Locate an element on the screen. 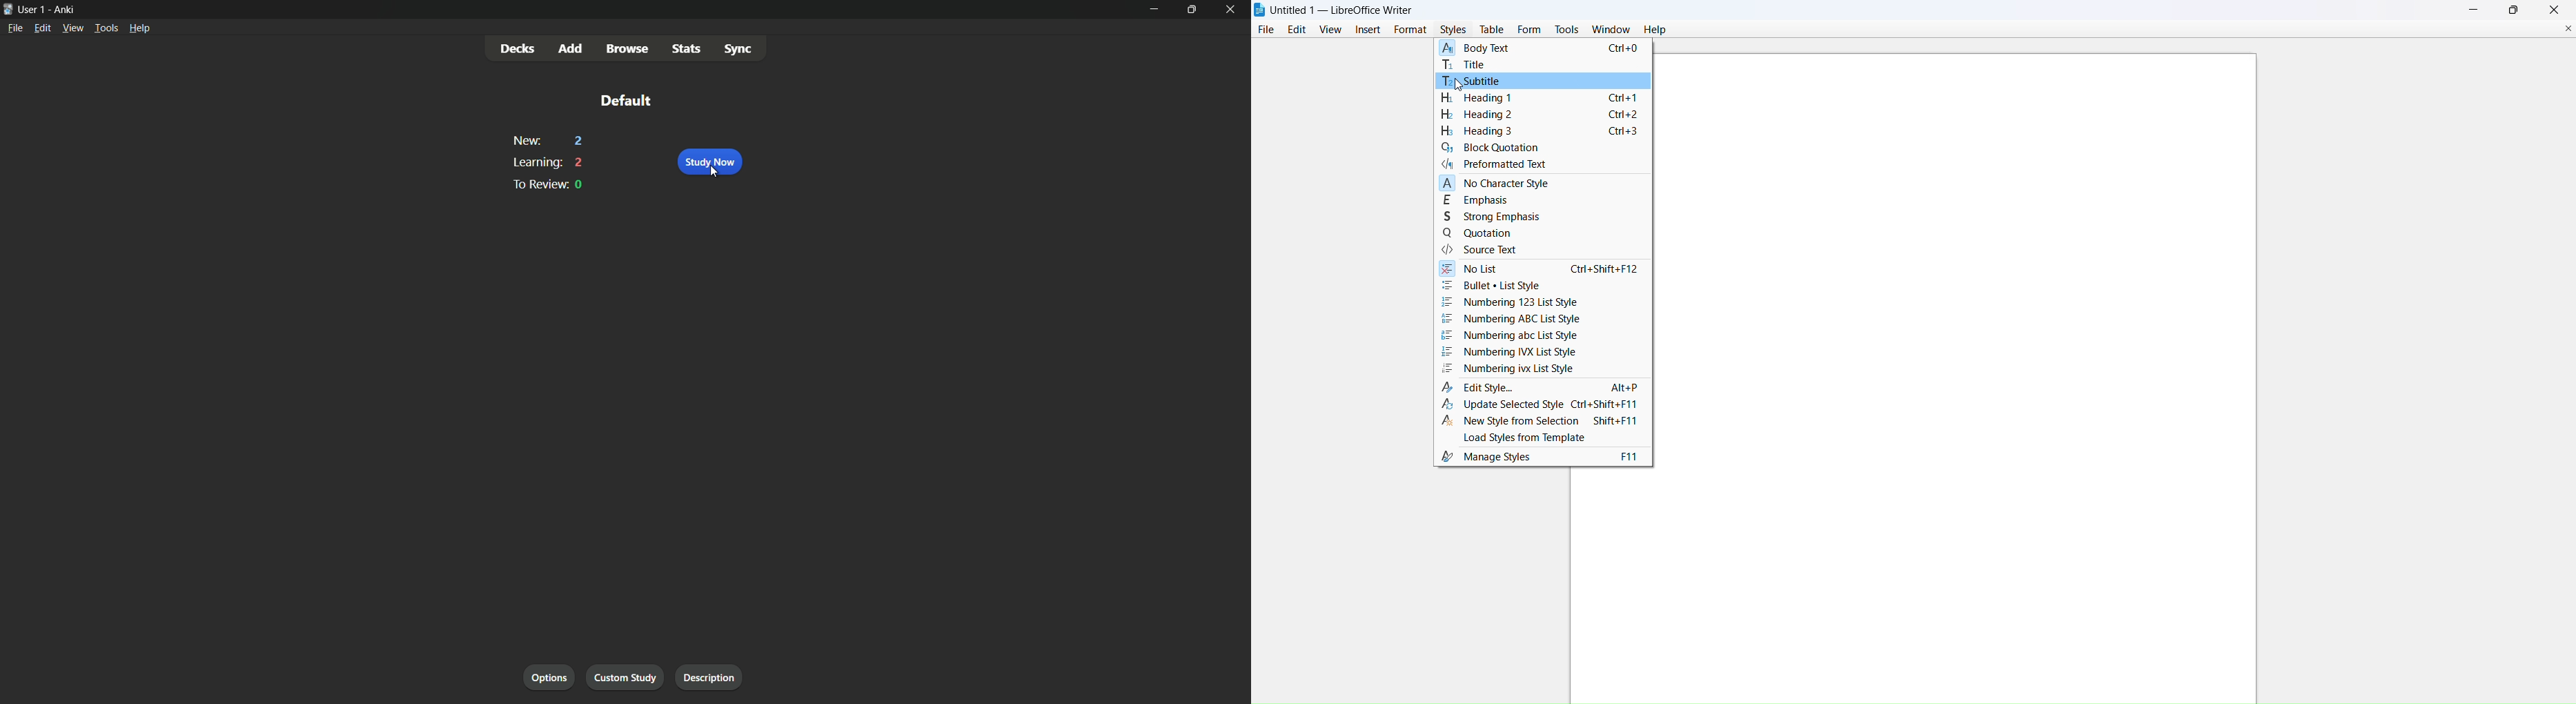 The height and width of the screenshot is (728, 2576). block quotation is located at coordinates (1493, 148).